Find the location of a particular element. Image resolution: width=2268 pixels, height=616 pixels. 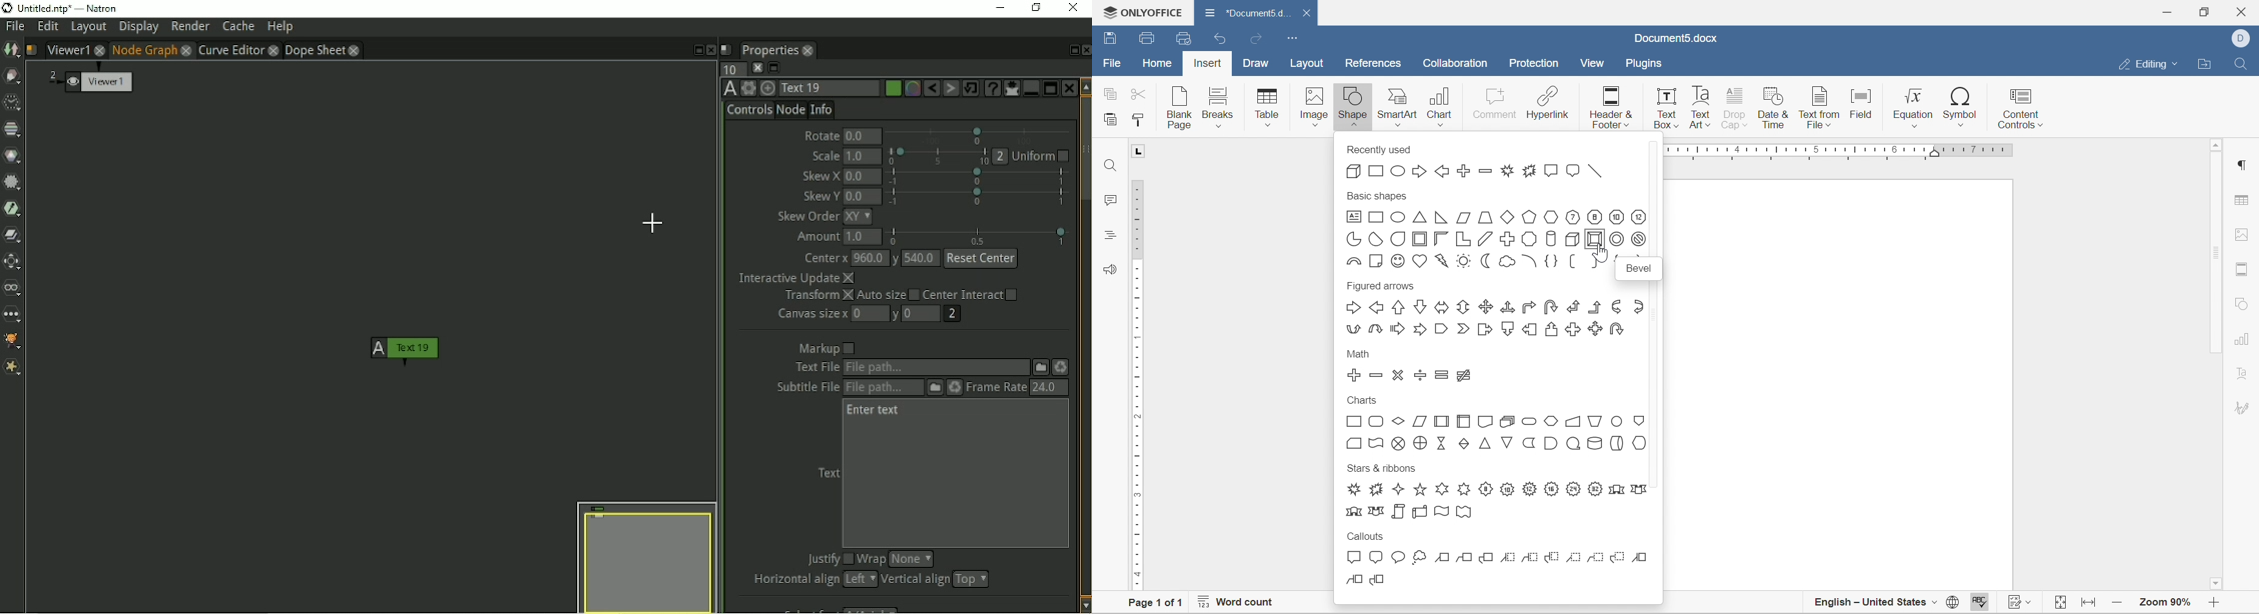

Viewer 1 is located at coordinates (98, 81).